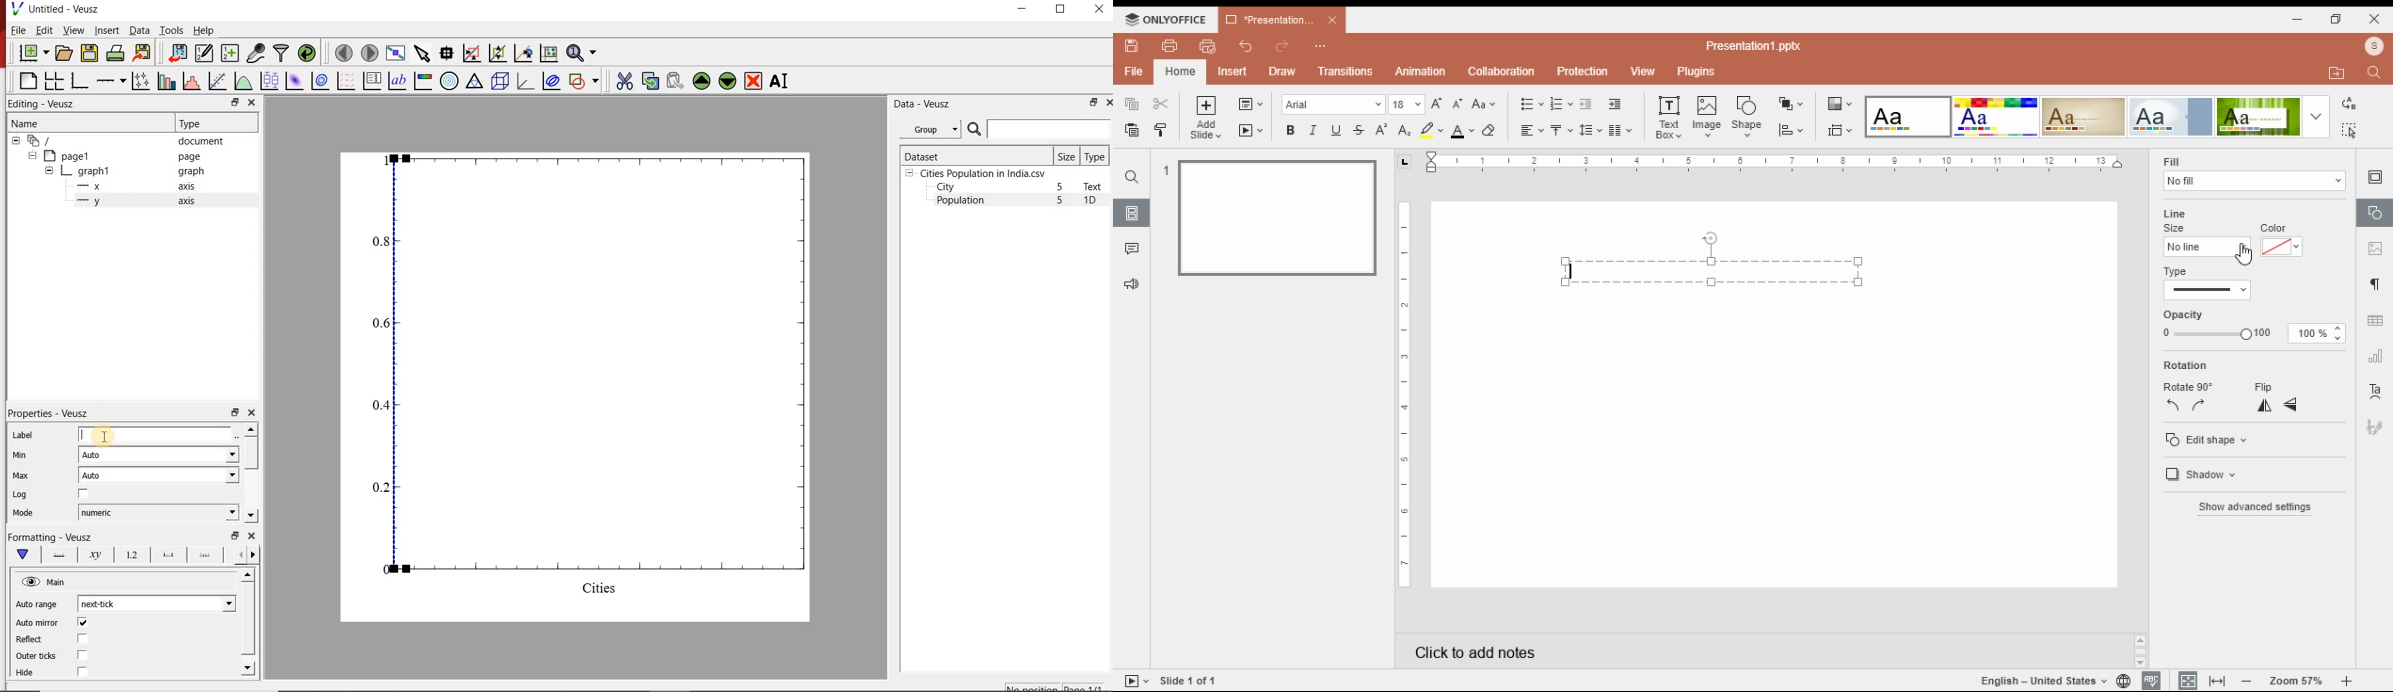 This screenshot has width=2408, height=700. I want to click on arrange shapes, so click(1792, 103).